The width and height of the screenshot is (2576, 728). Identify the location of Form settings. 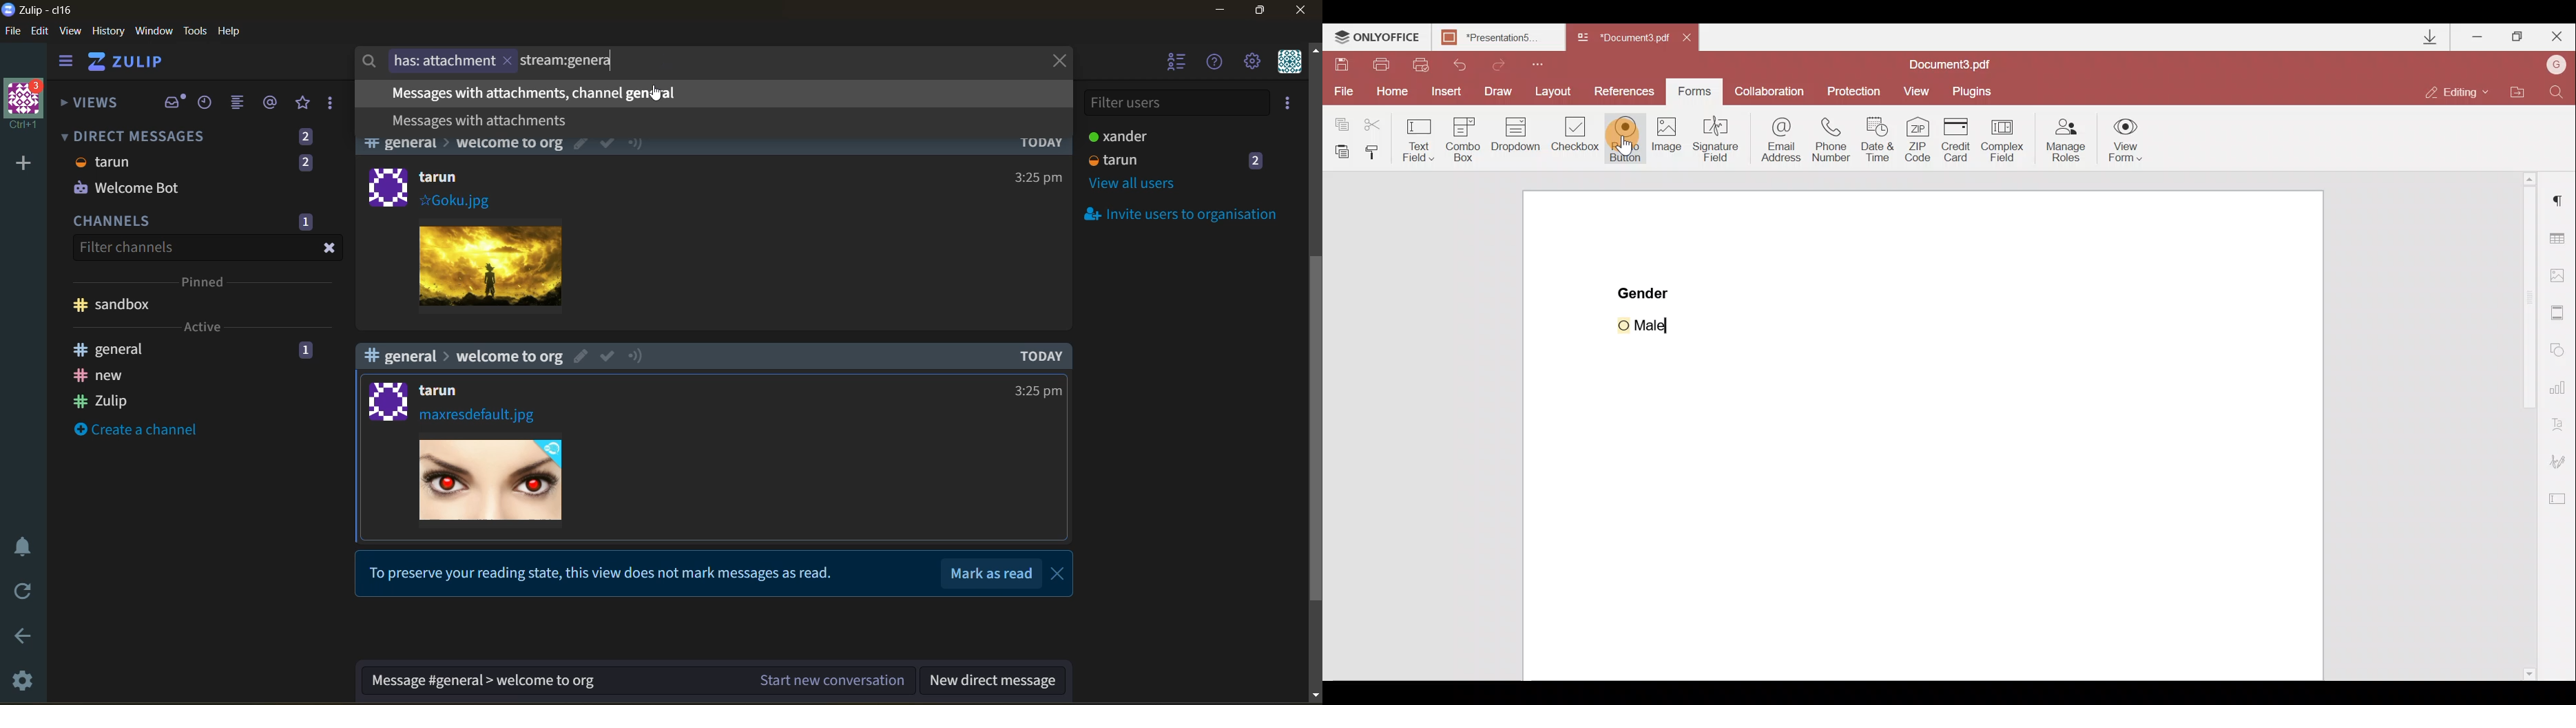
(2561, 502).